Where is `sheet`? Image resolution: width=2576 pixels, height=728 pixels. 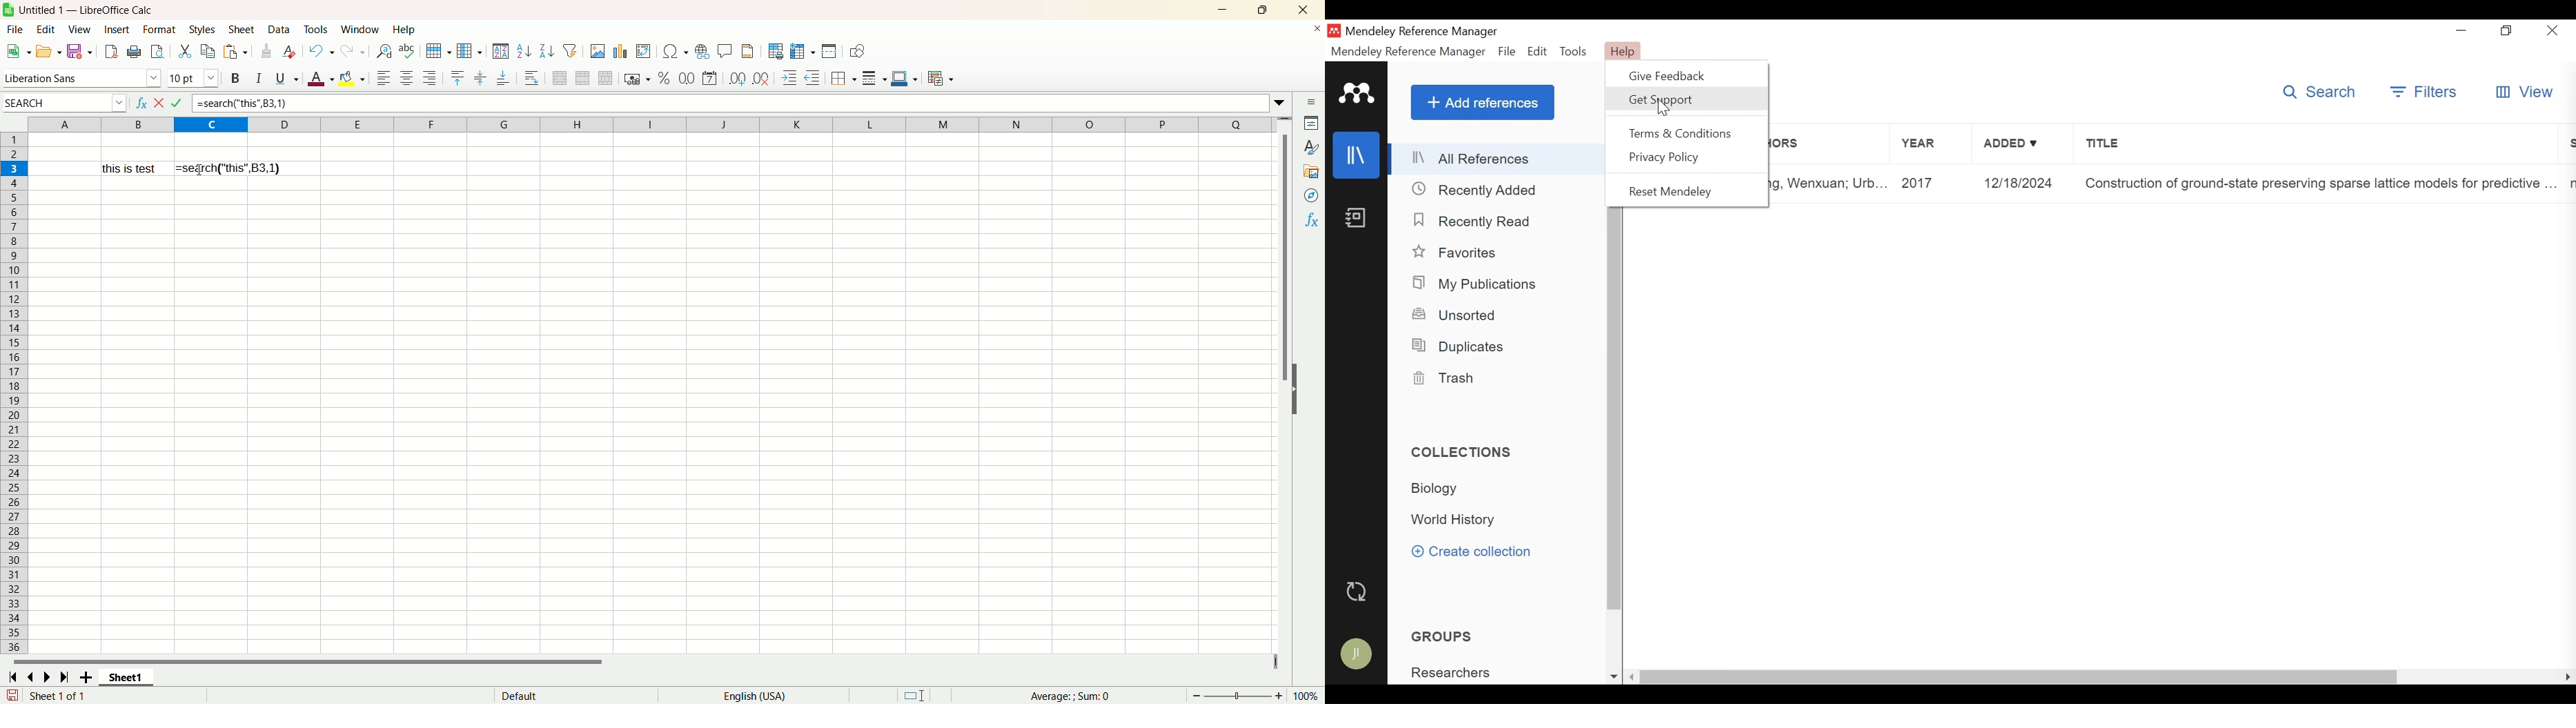 sheet is located at coordinates (243, 30).